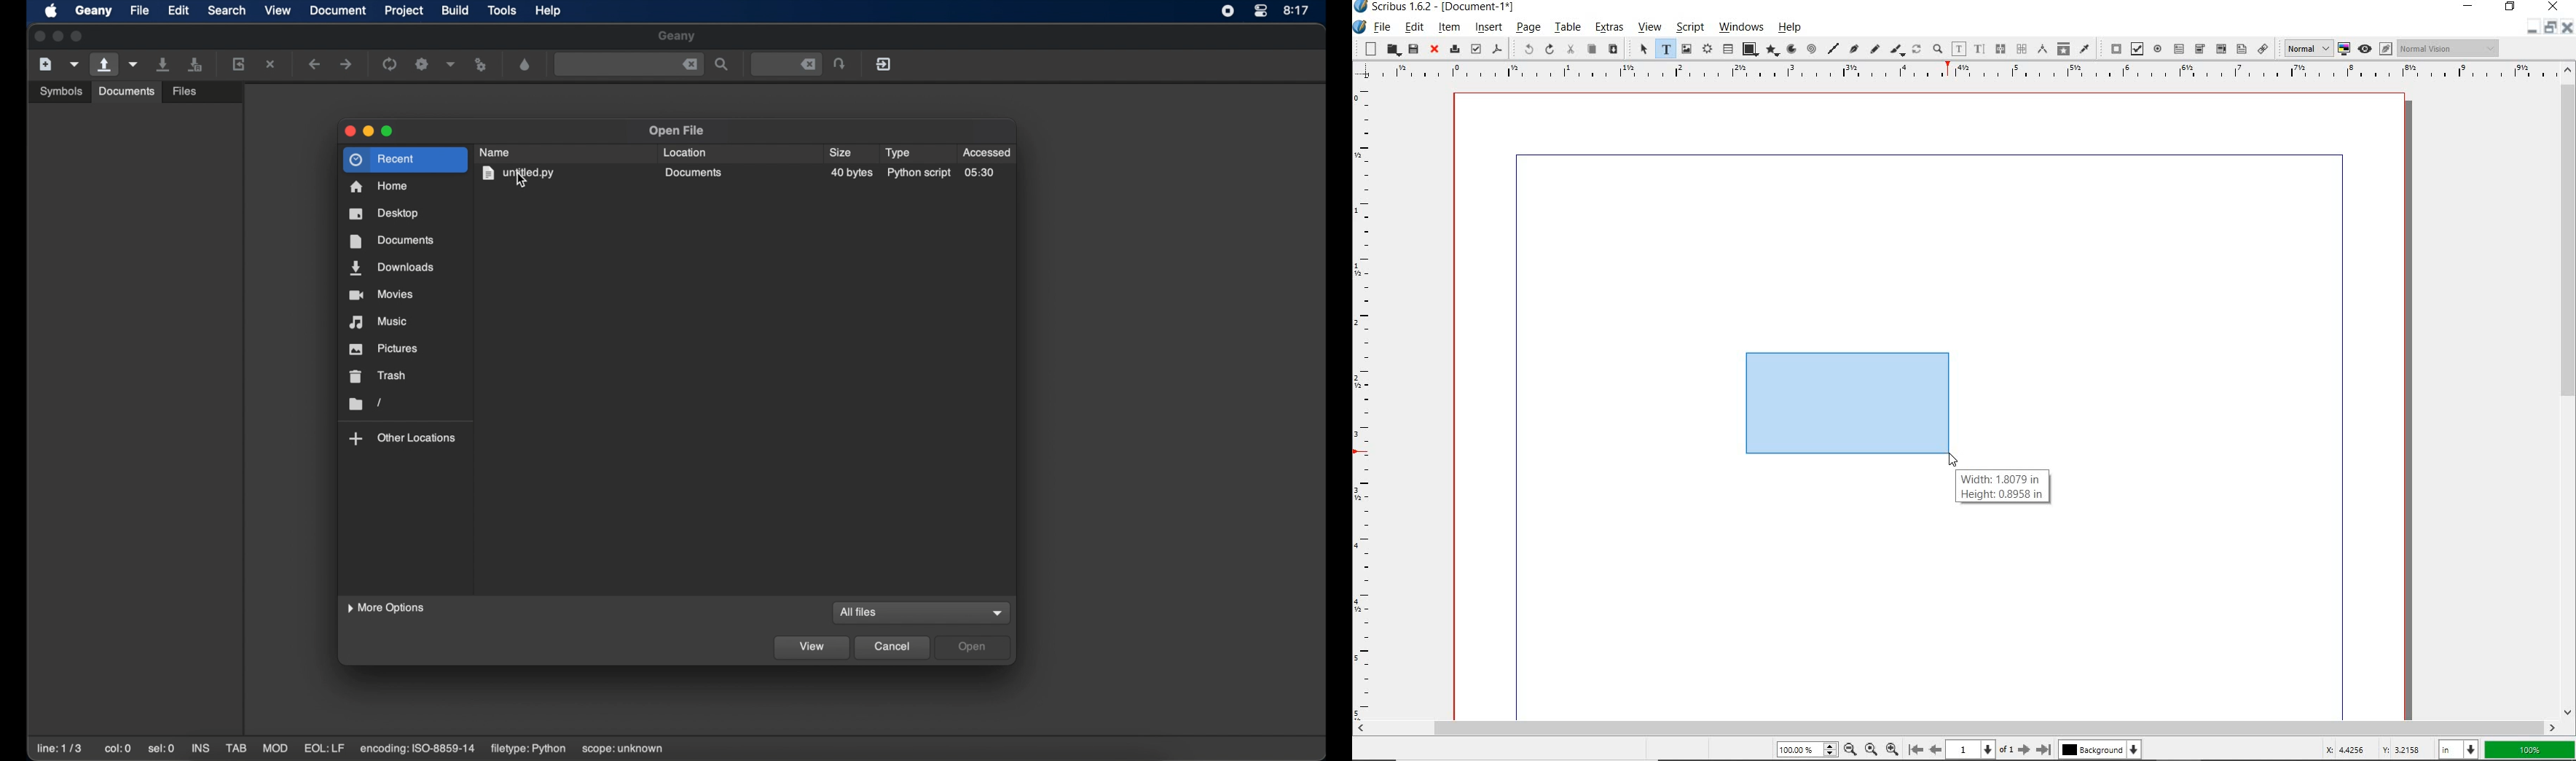  What do you see at coordinates (1689, 26) in the screenshot?
I see `script` at bounding box center [1689, 26].